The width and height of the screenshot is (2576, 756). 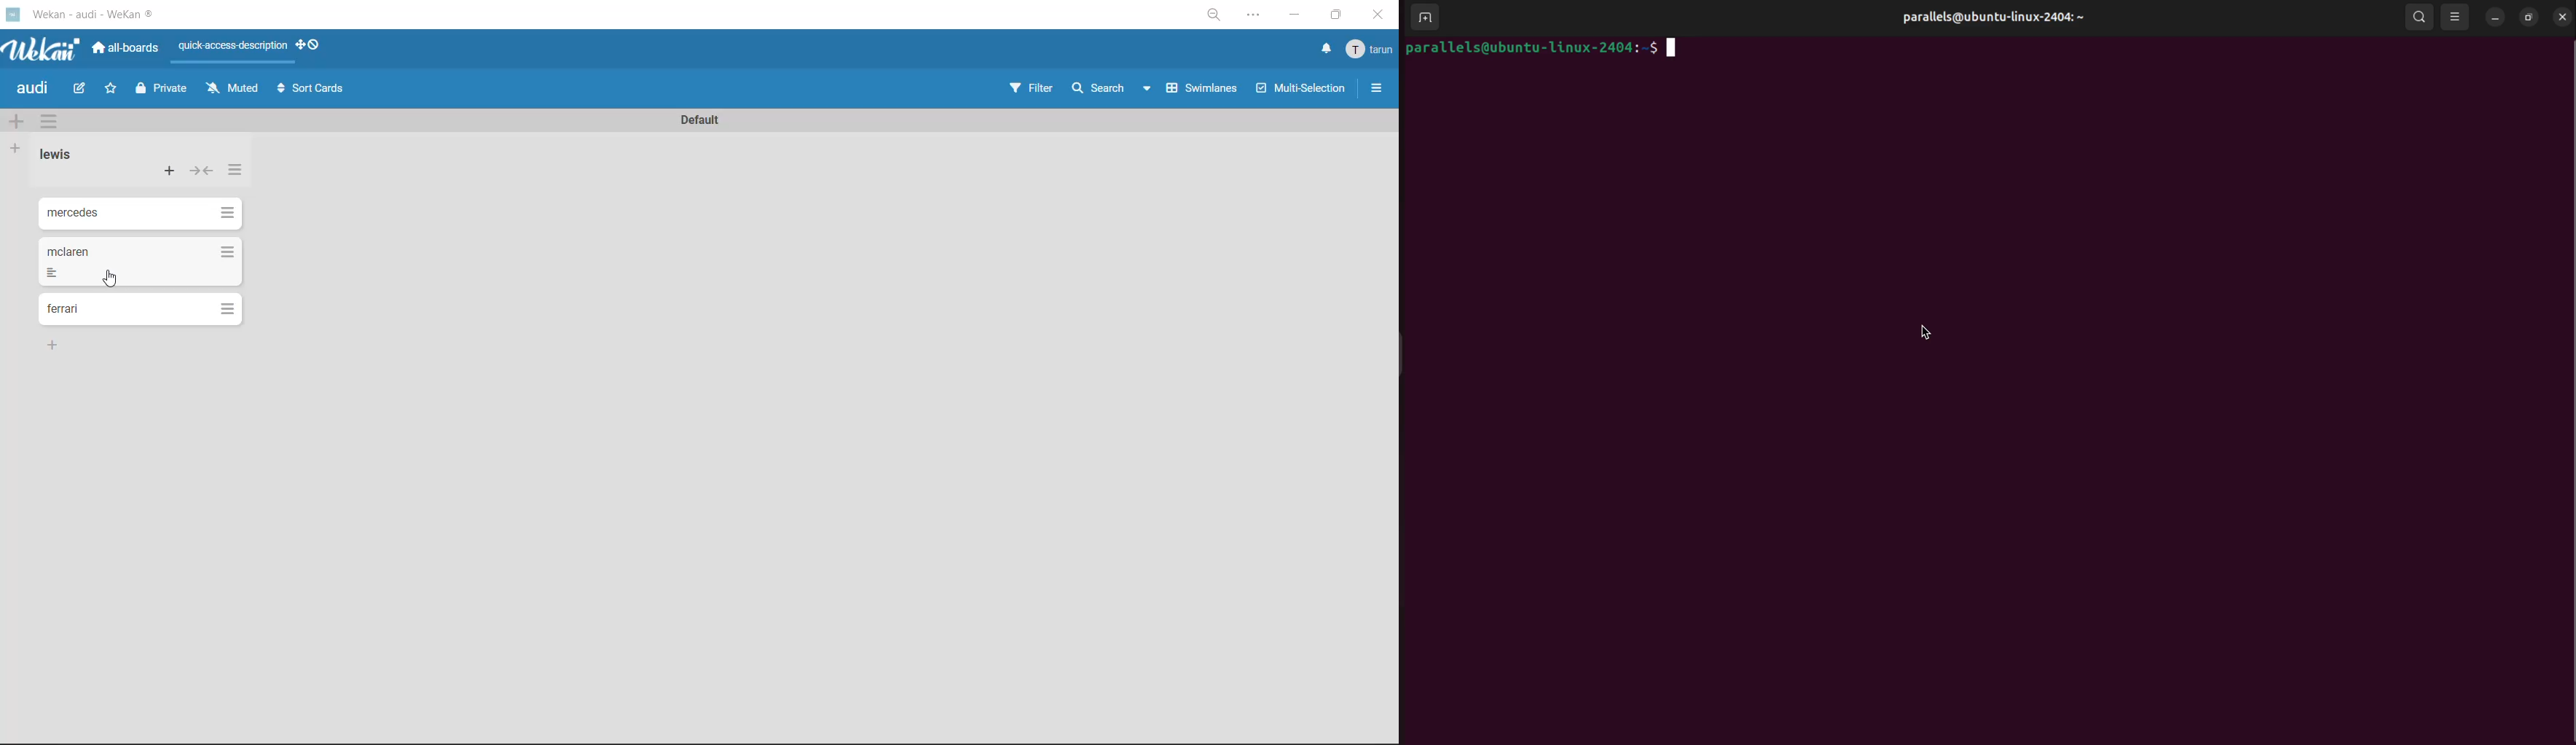 What do you see at coordinates (2420, 16) in the screenshot?
I see `search ` at bounding box center [2420, 16].